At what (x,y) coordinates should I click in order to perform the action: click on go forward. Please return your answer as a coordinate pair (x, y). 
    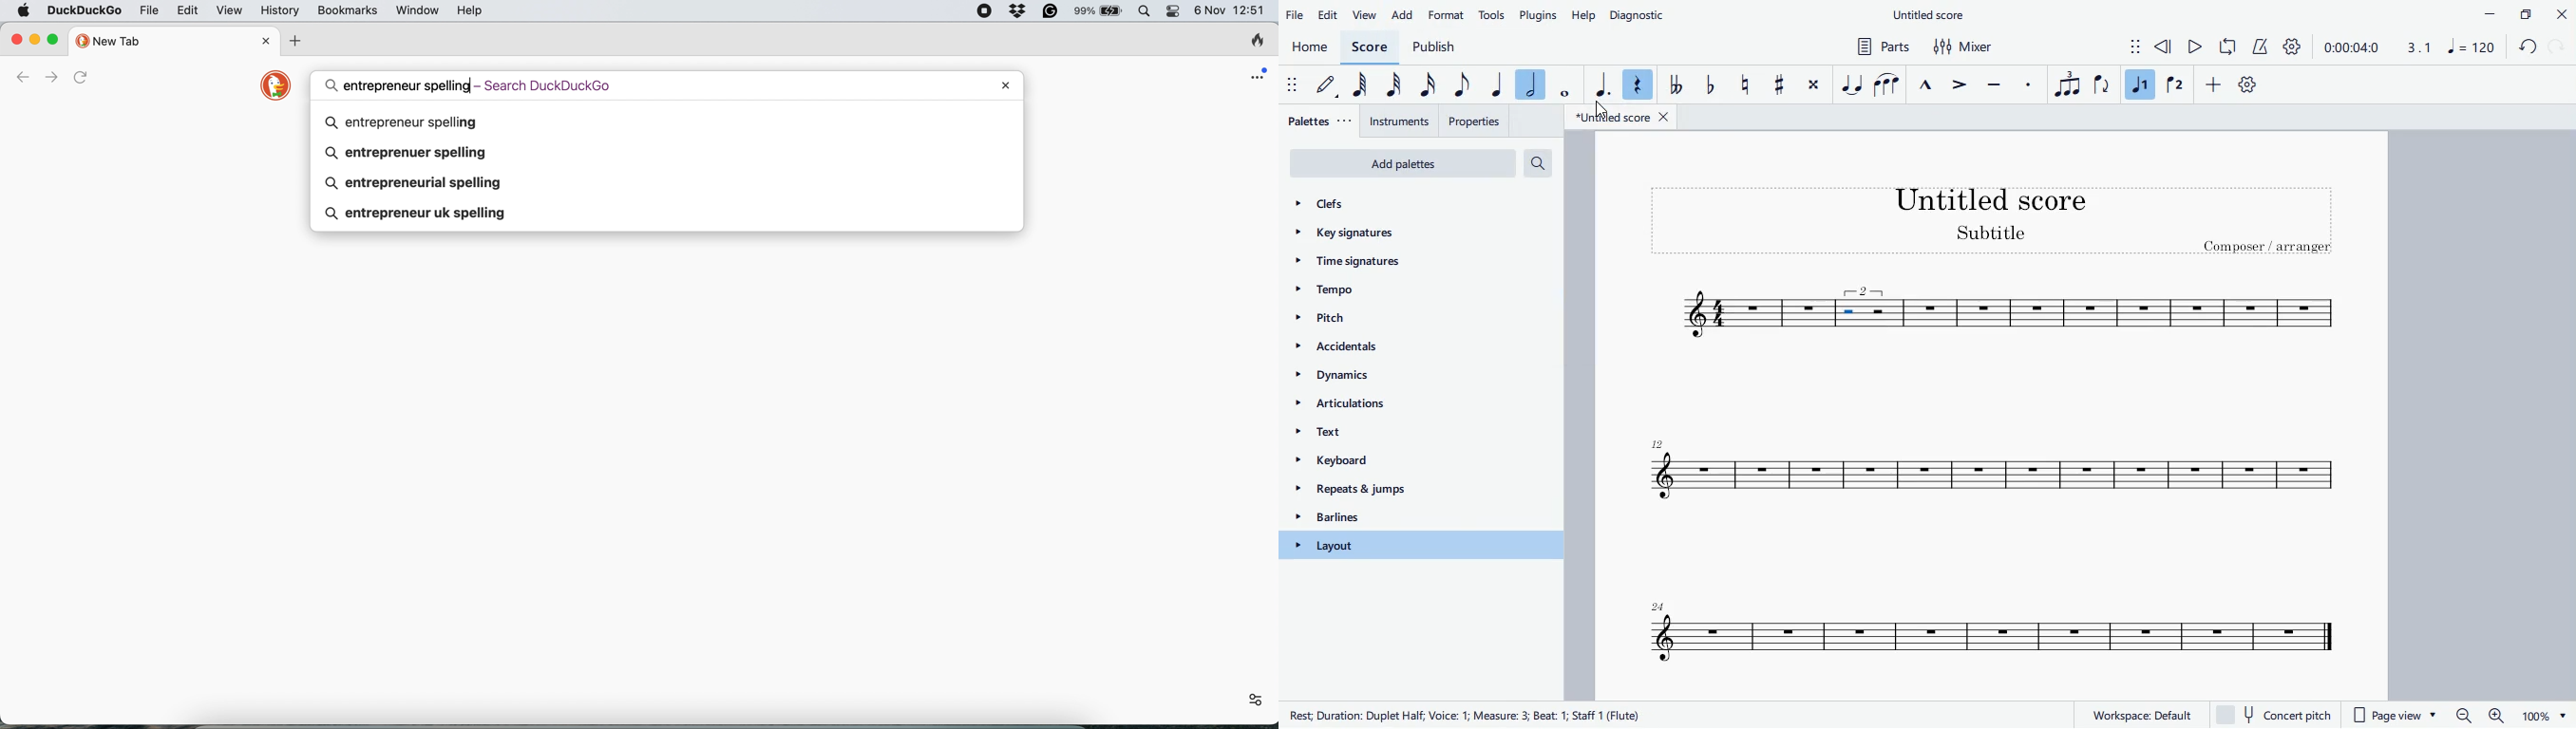
    Looking at the image, I should click on (55, 77).